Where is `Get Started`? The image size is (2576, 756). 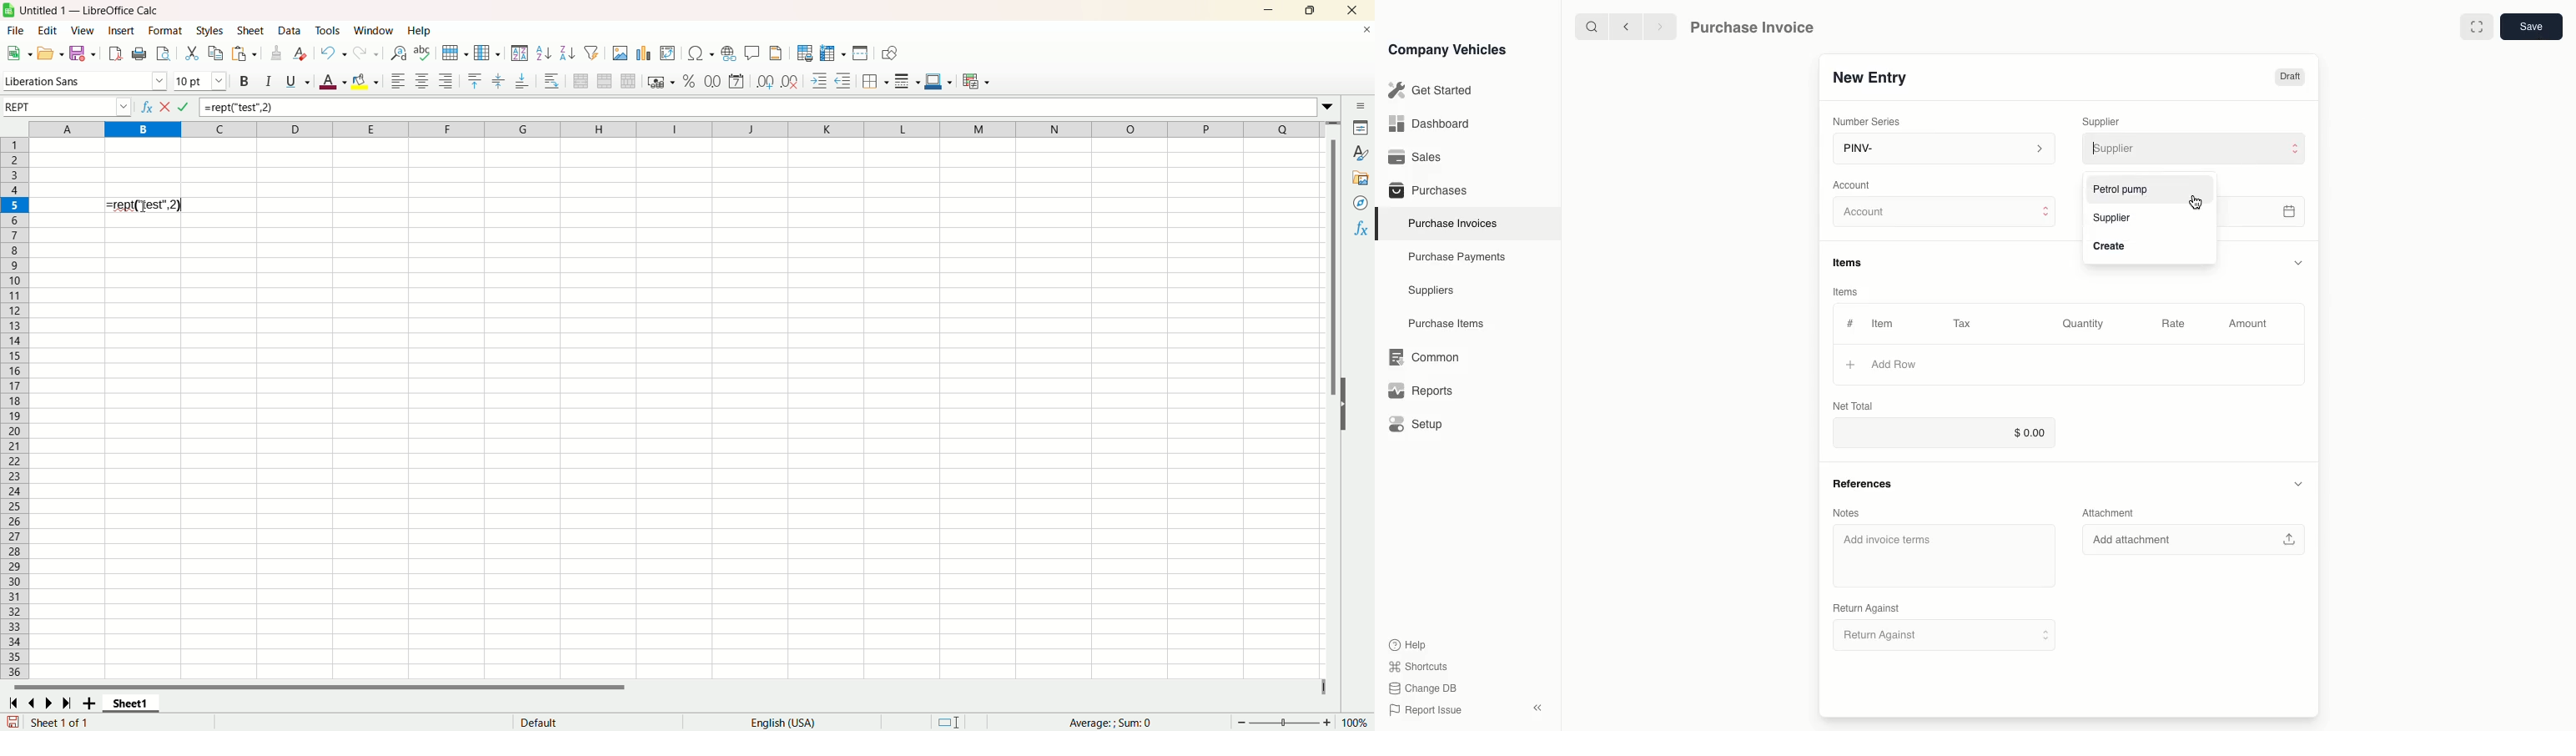 Get Started is located at coordinates (1427, 90).